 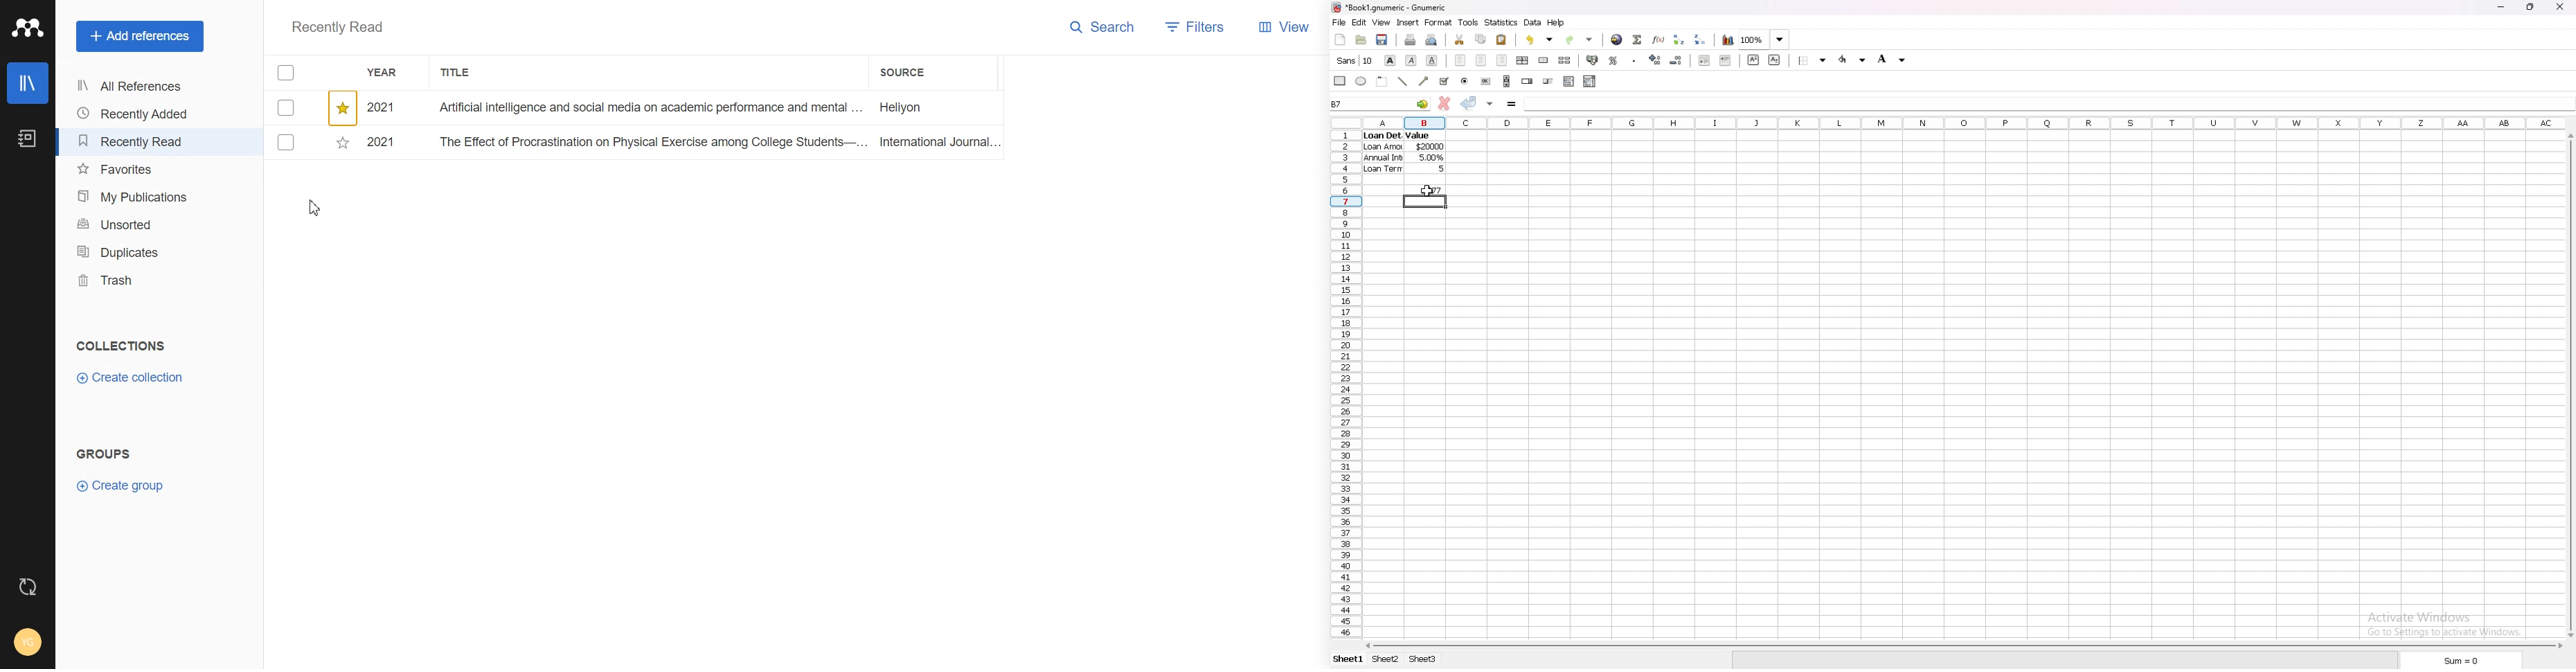 I want to click on increase indent, so click(x=1726, y=60).